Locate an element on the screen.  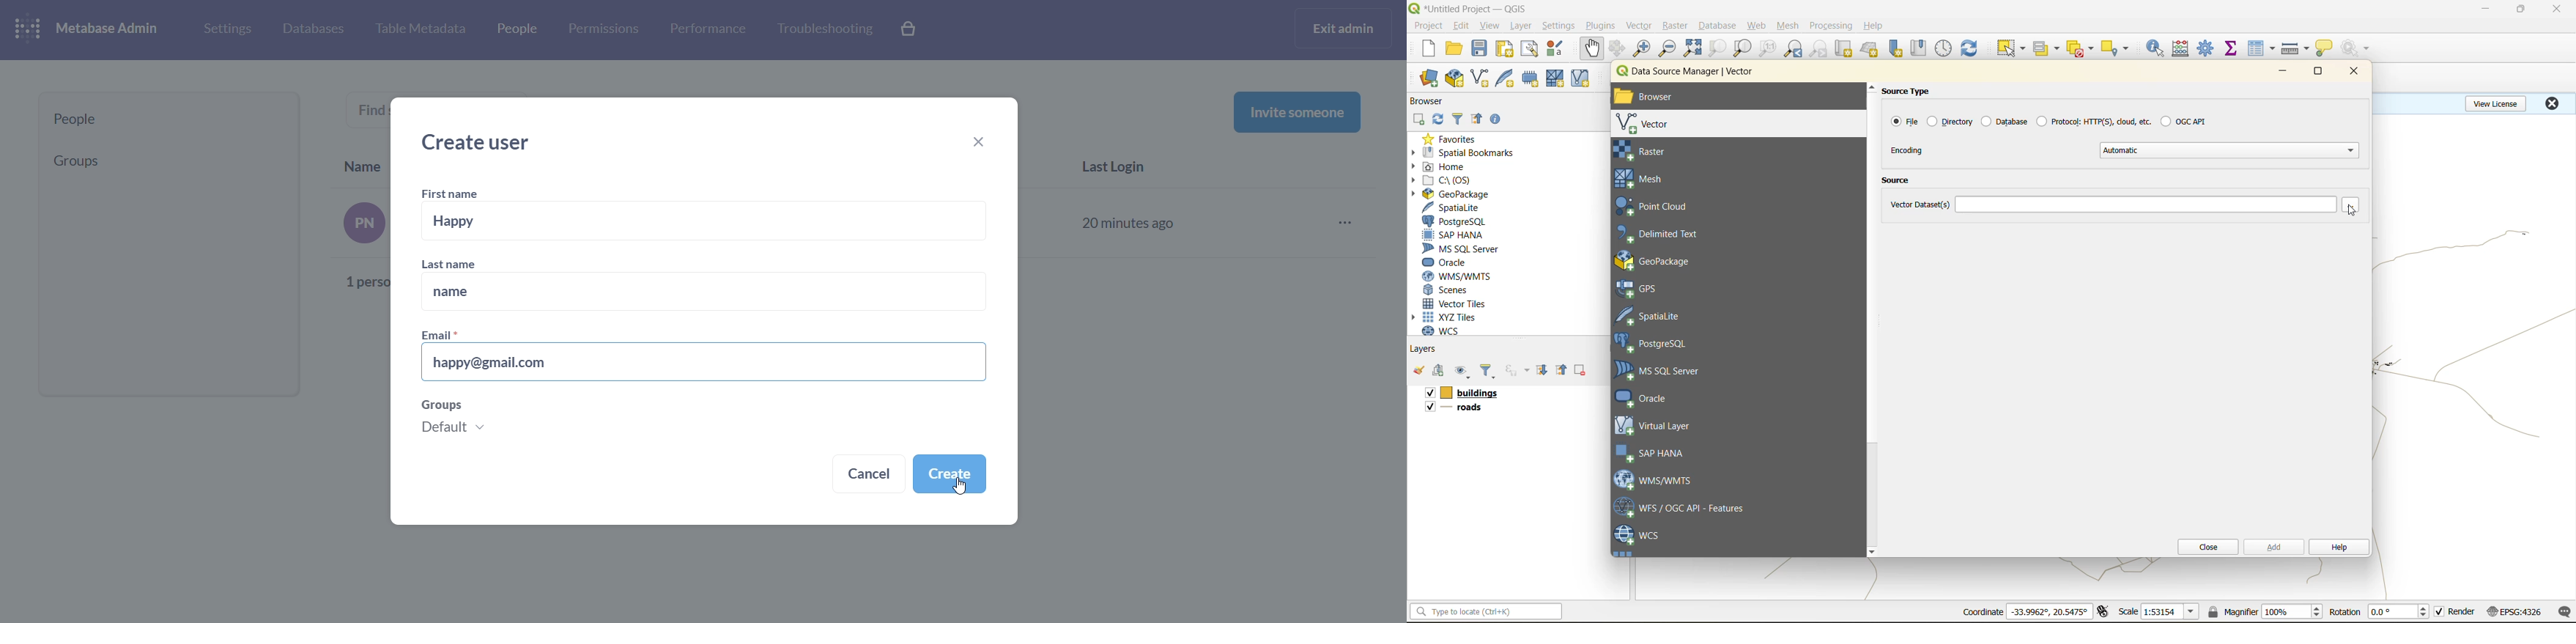
layer is located at coordinates (1519, 26).